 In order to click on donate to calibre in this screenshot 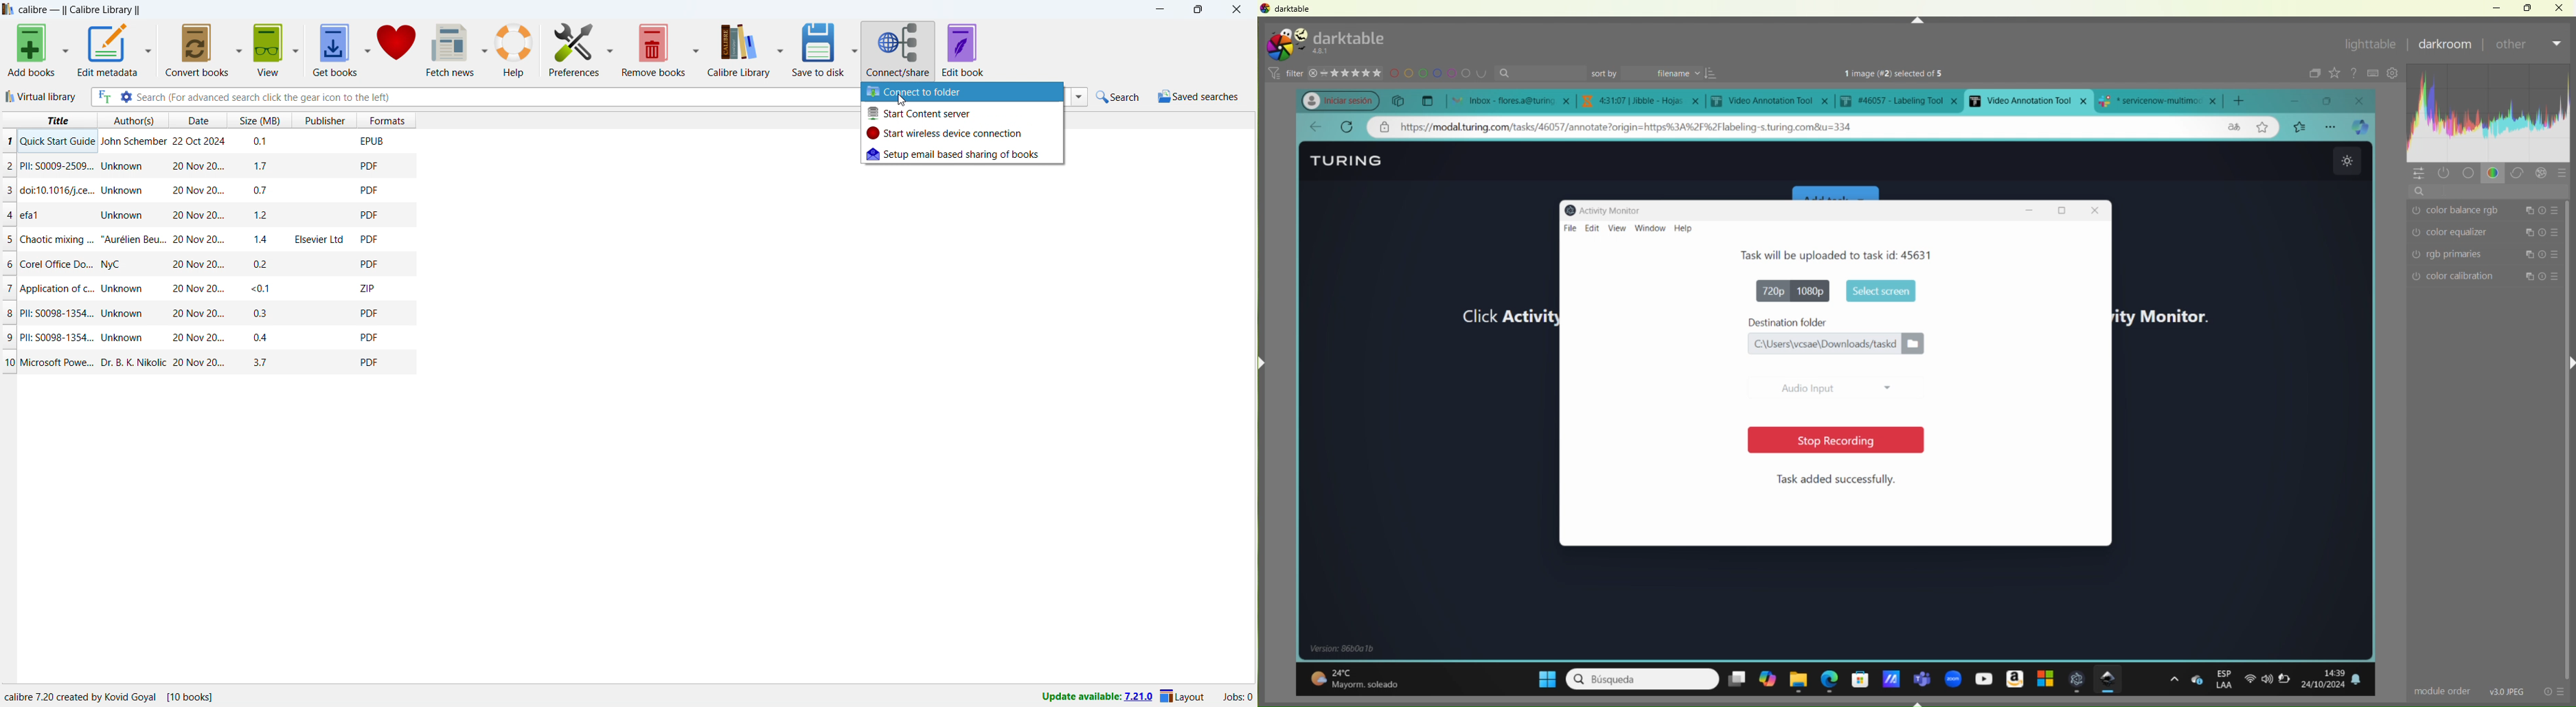, I will do `click(397, 49)`.